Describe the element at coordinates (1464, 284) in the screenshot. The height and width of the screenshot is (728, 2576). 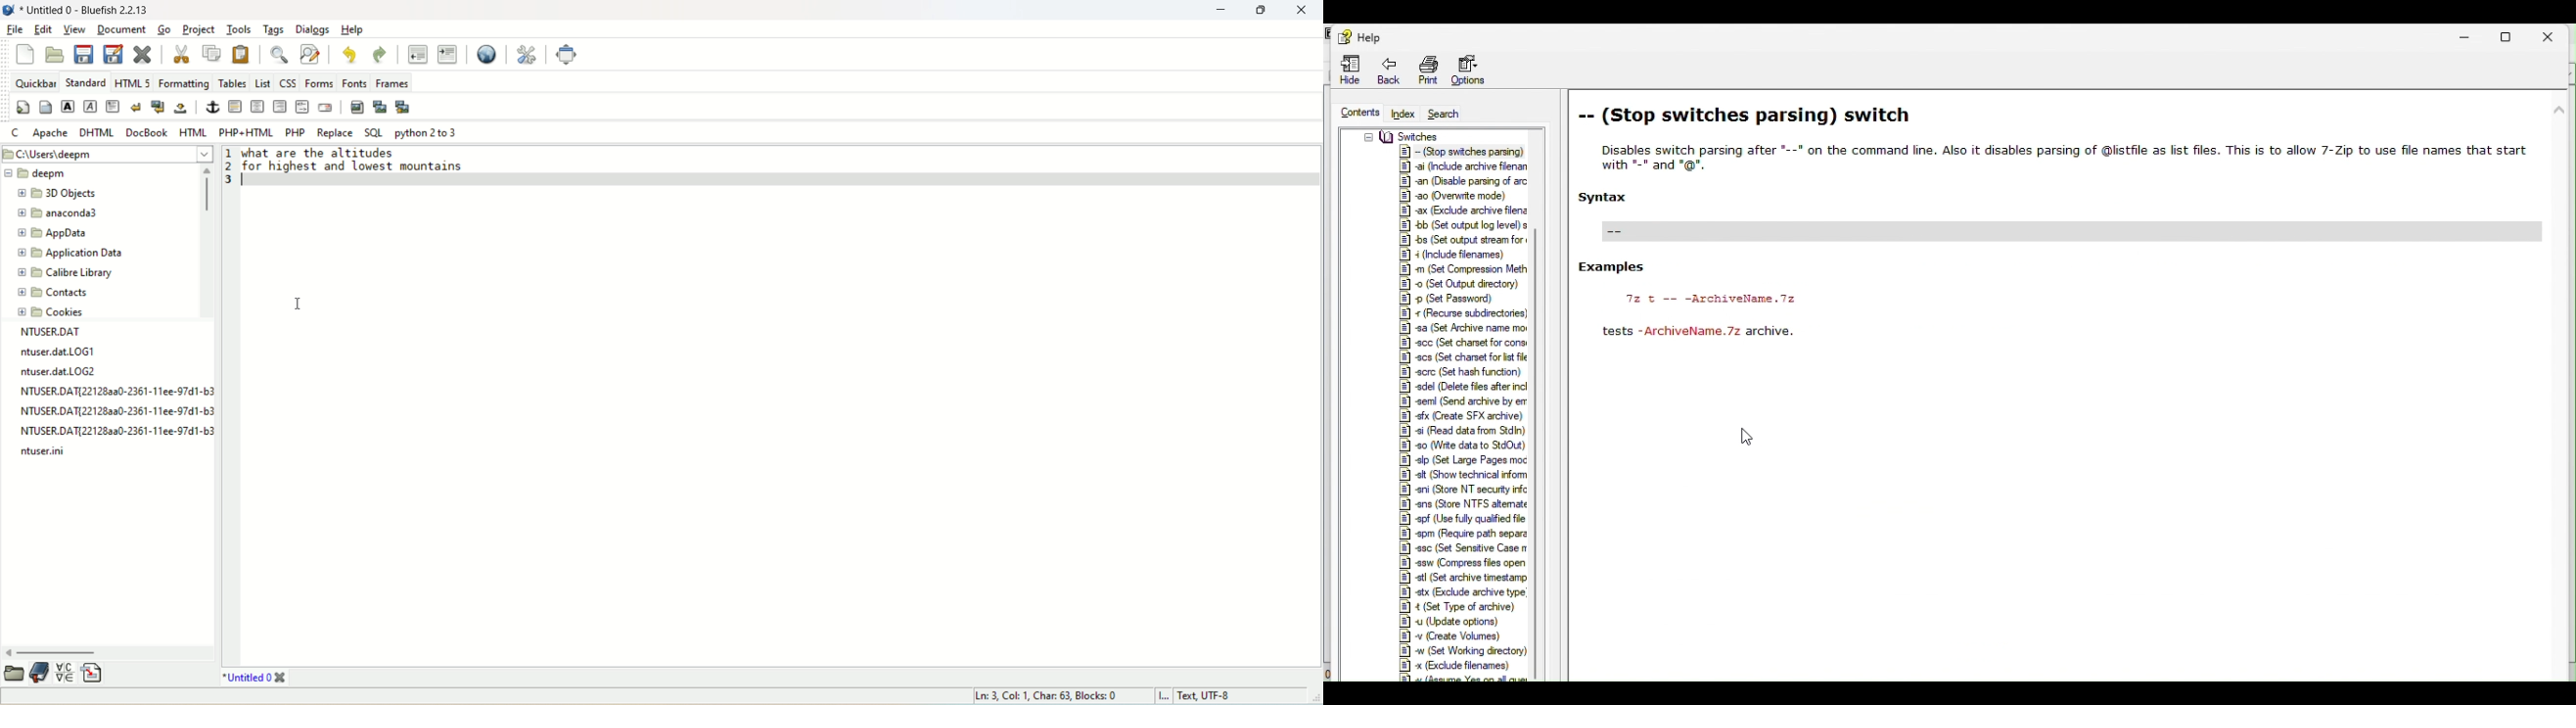
I see `` at that location.